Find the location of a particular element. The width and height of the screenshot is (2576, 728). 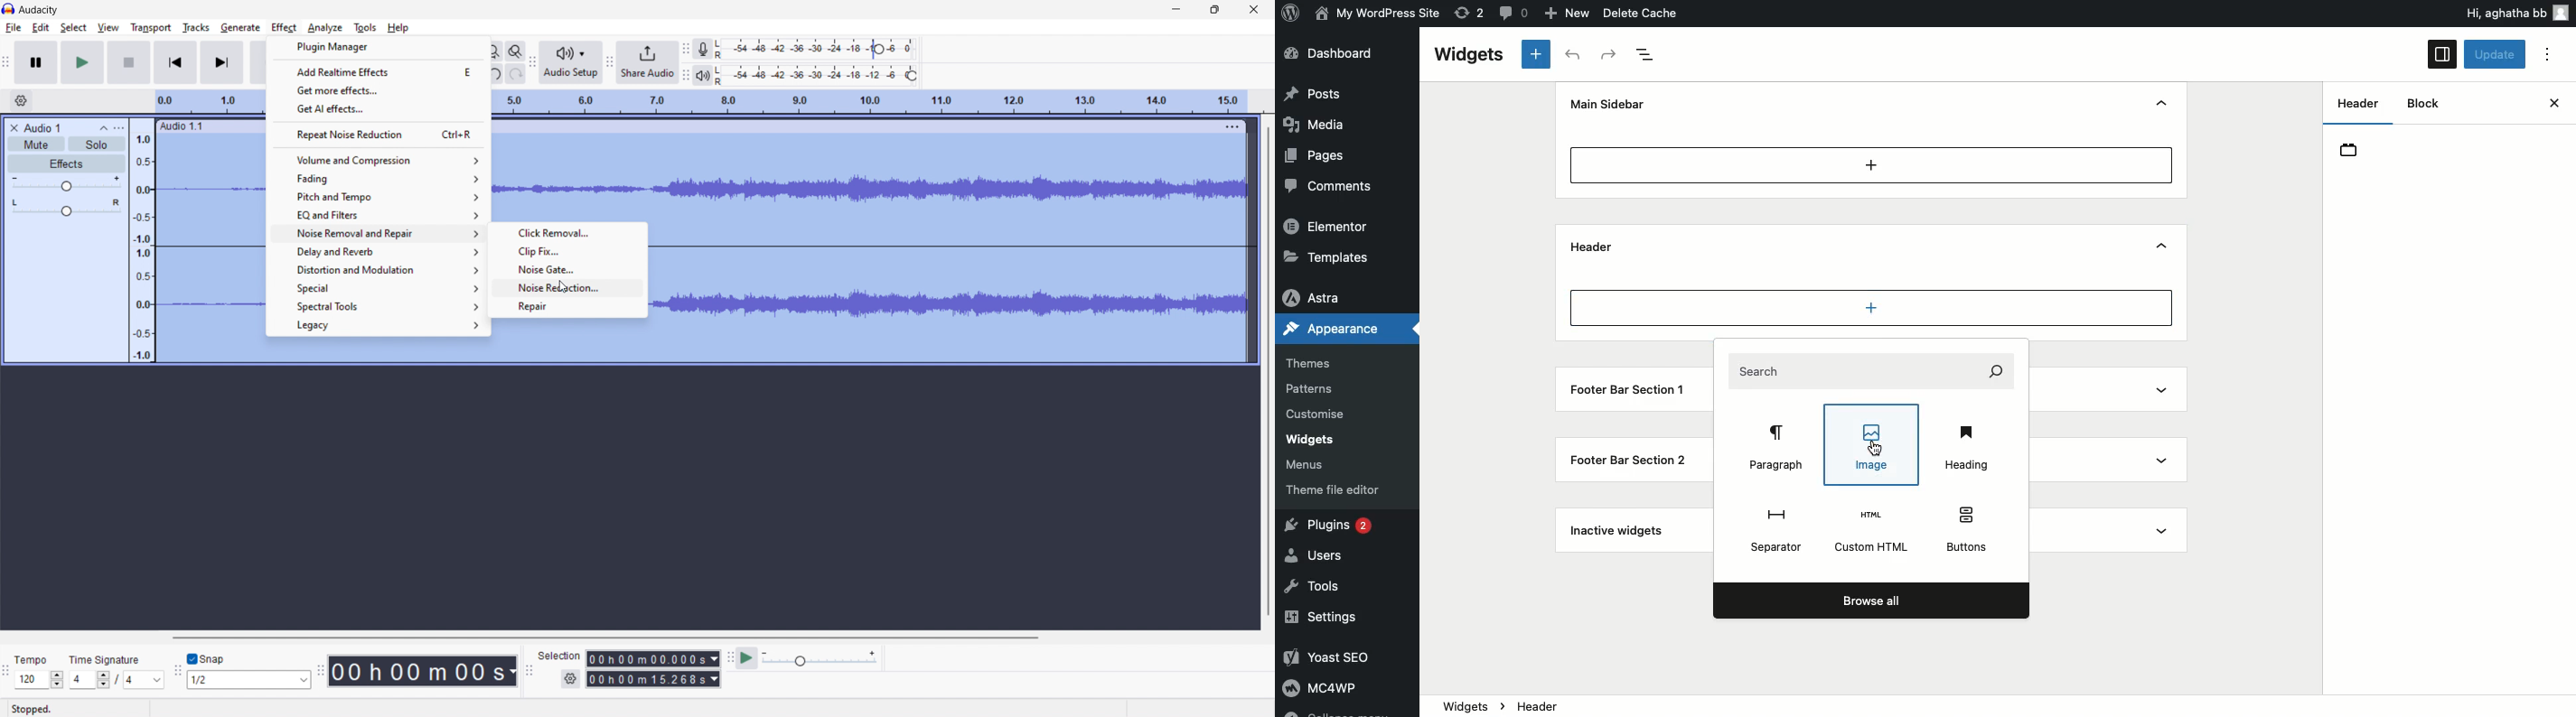

time stamp is located at coordinates (422, 672).